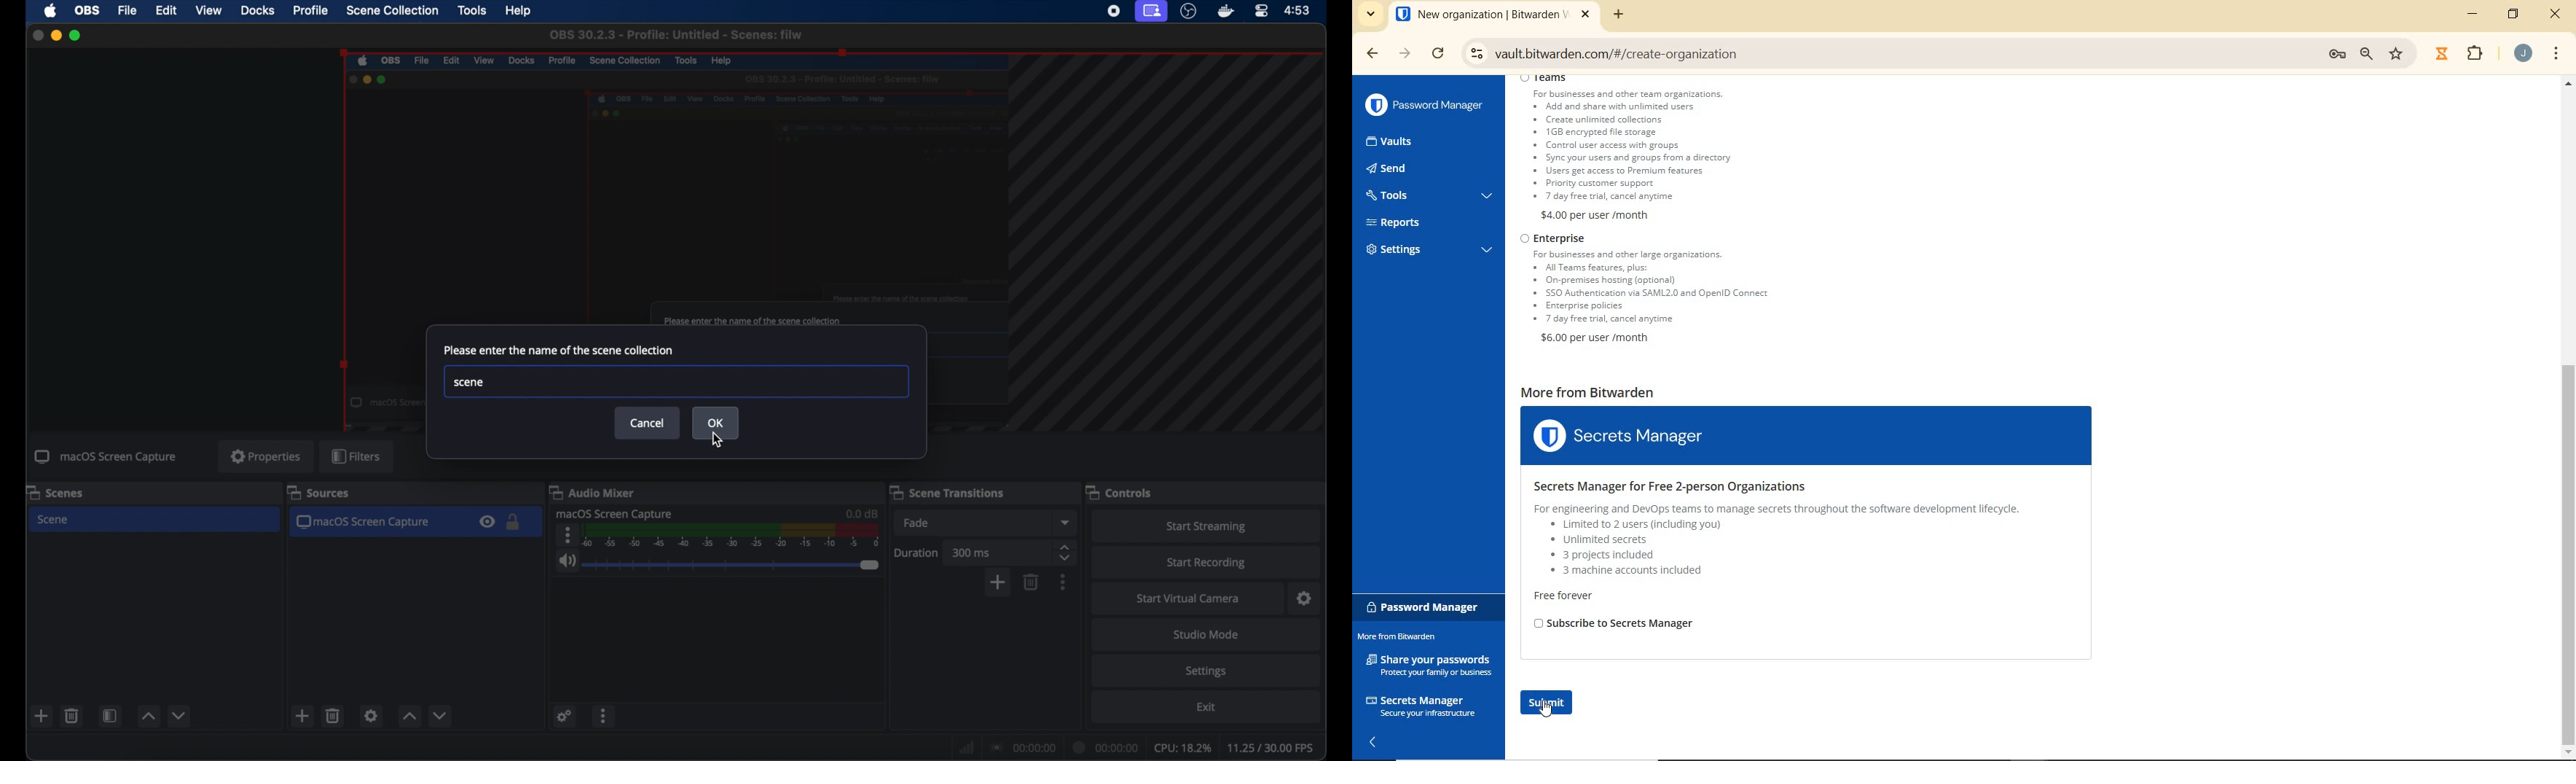 This screenshot has height=784, width=2576. I want to click on fade dropdown, so click(1065, 522).